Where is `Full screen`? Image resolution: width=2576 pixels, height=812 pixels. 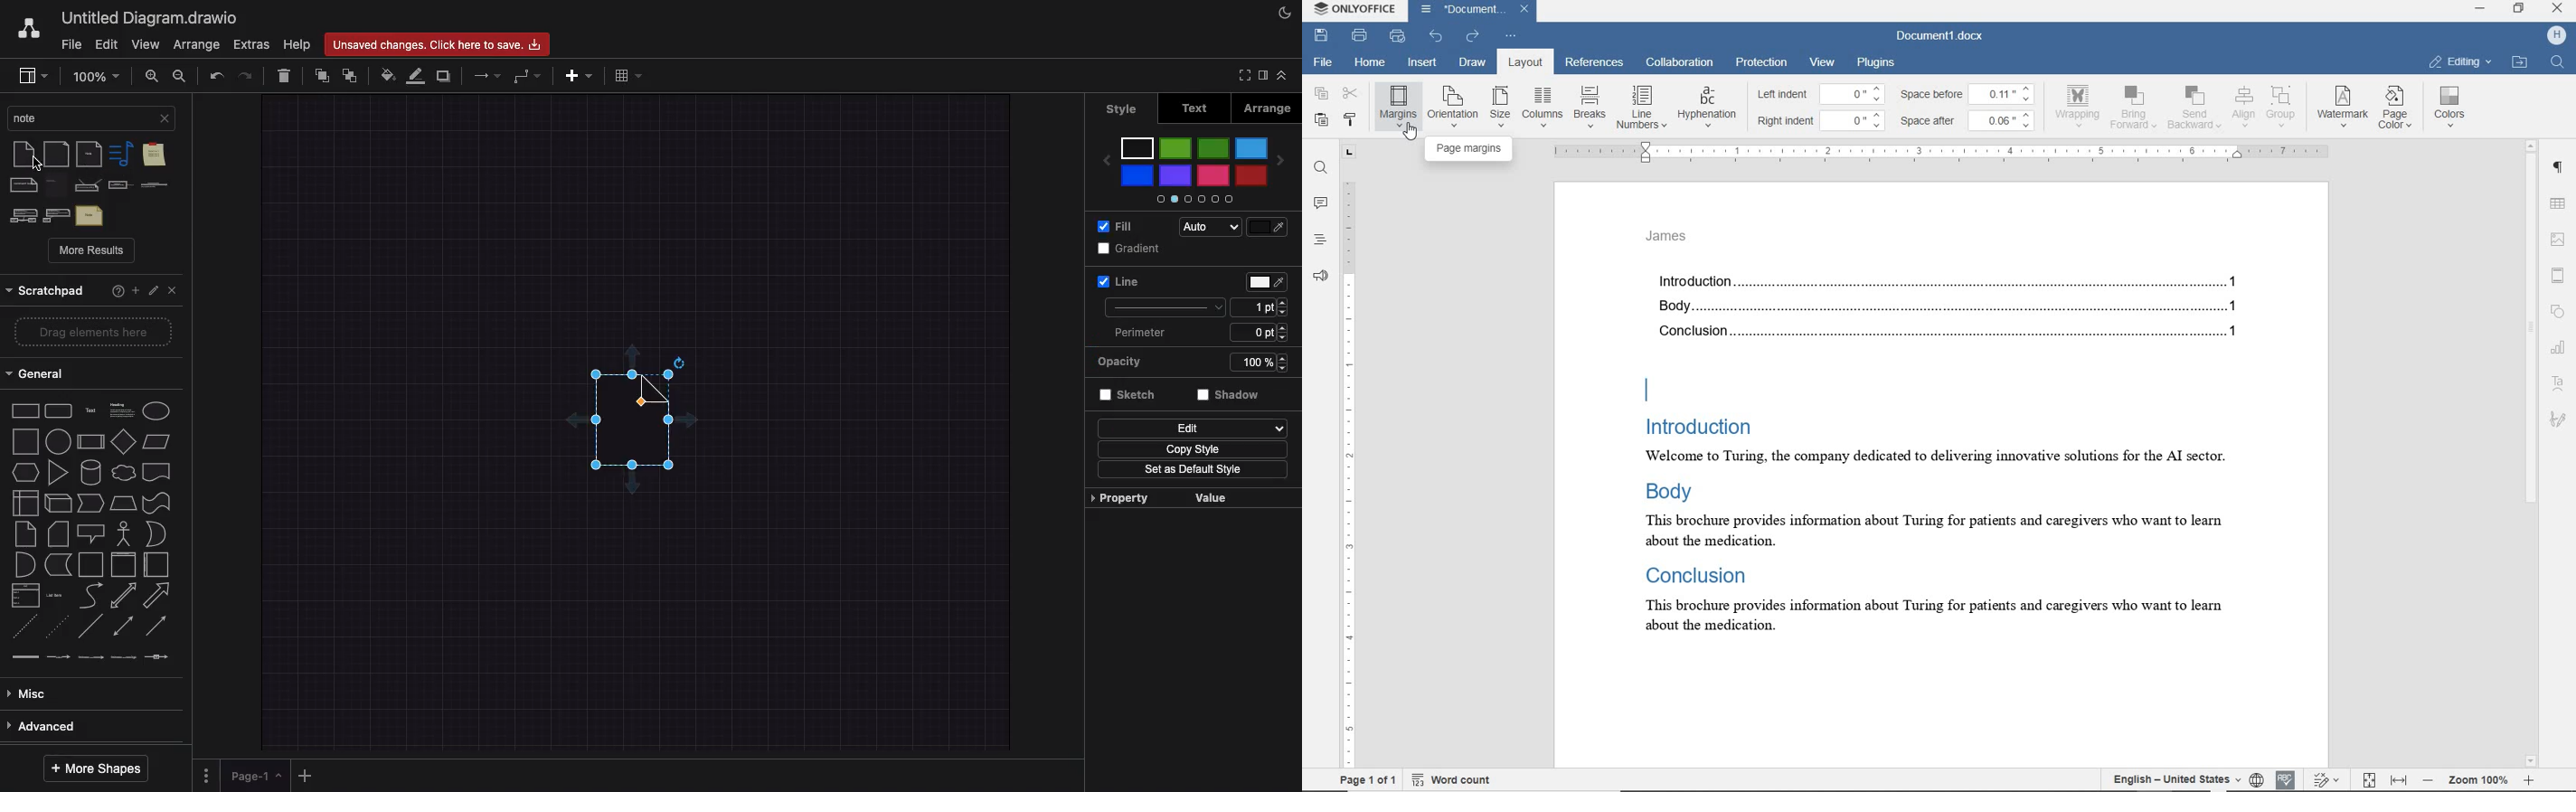
Full screen is located at coordinates (1243, 75).